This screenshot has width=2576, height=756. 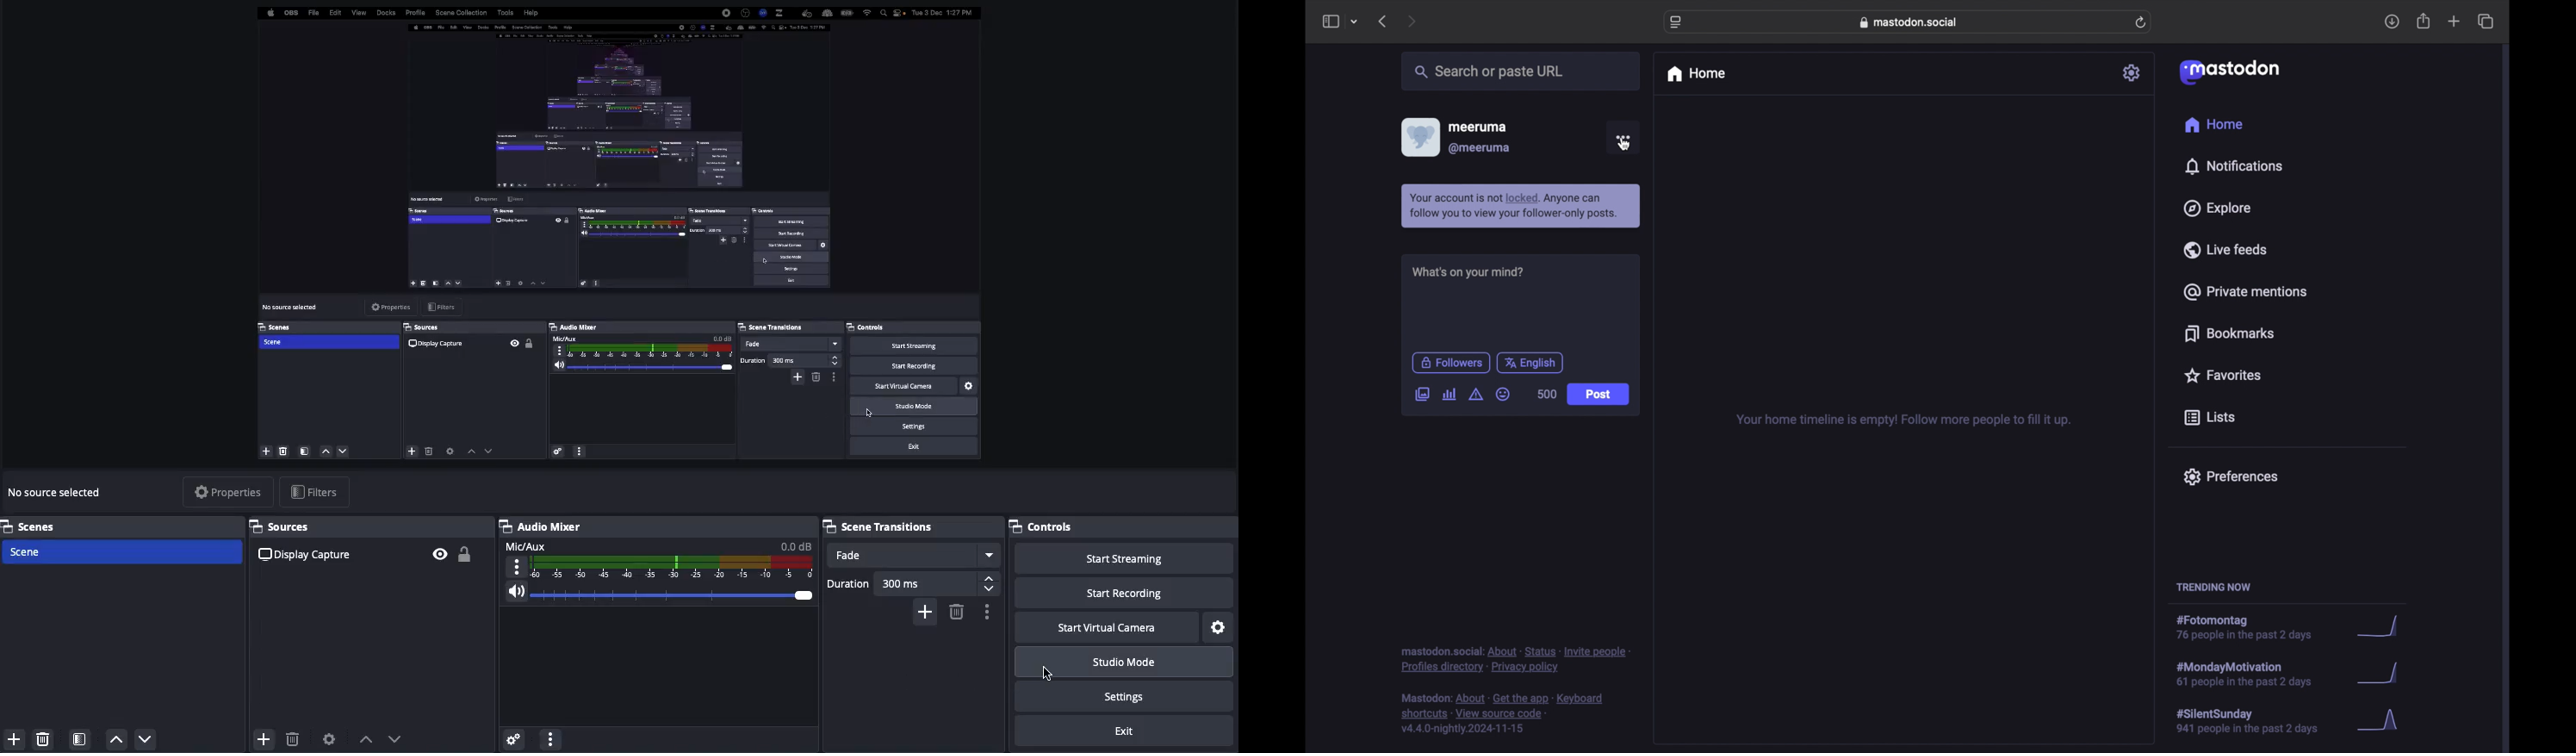 I want to click on Add, so click(x=925, y=613).